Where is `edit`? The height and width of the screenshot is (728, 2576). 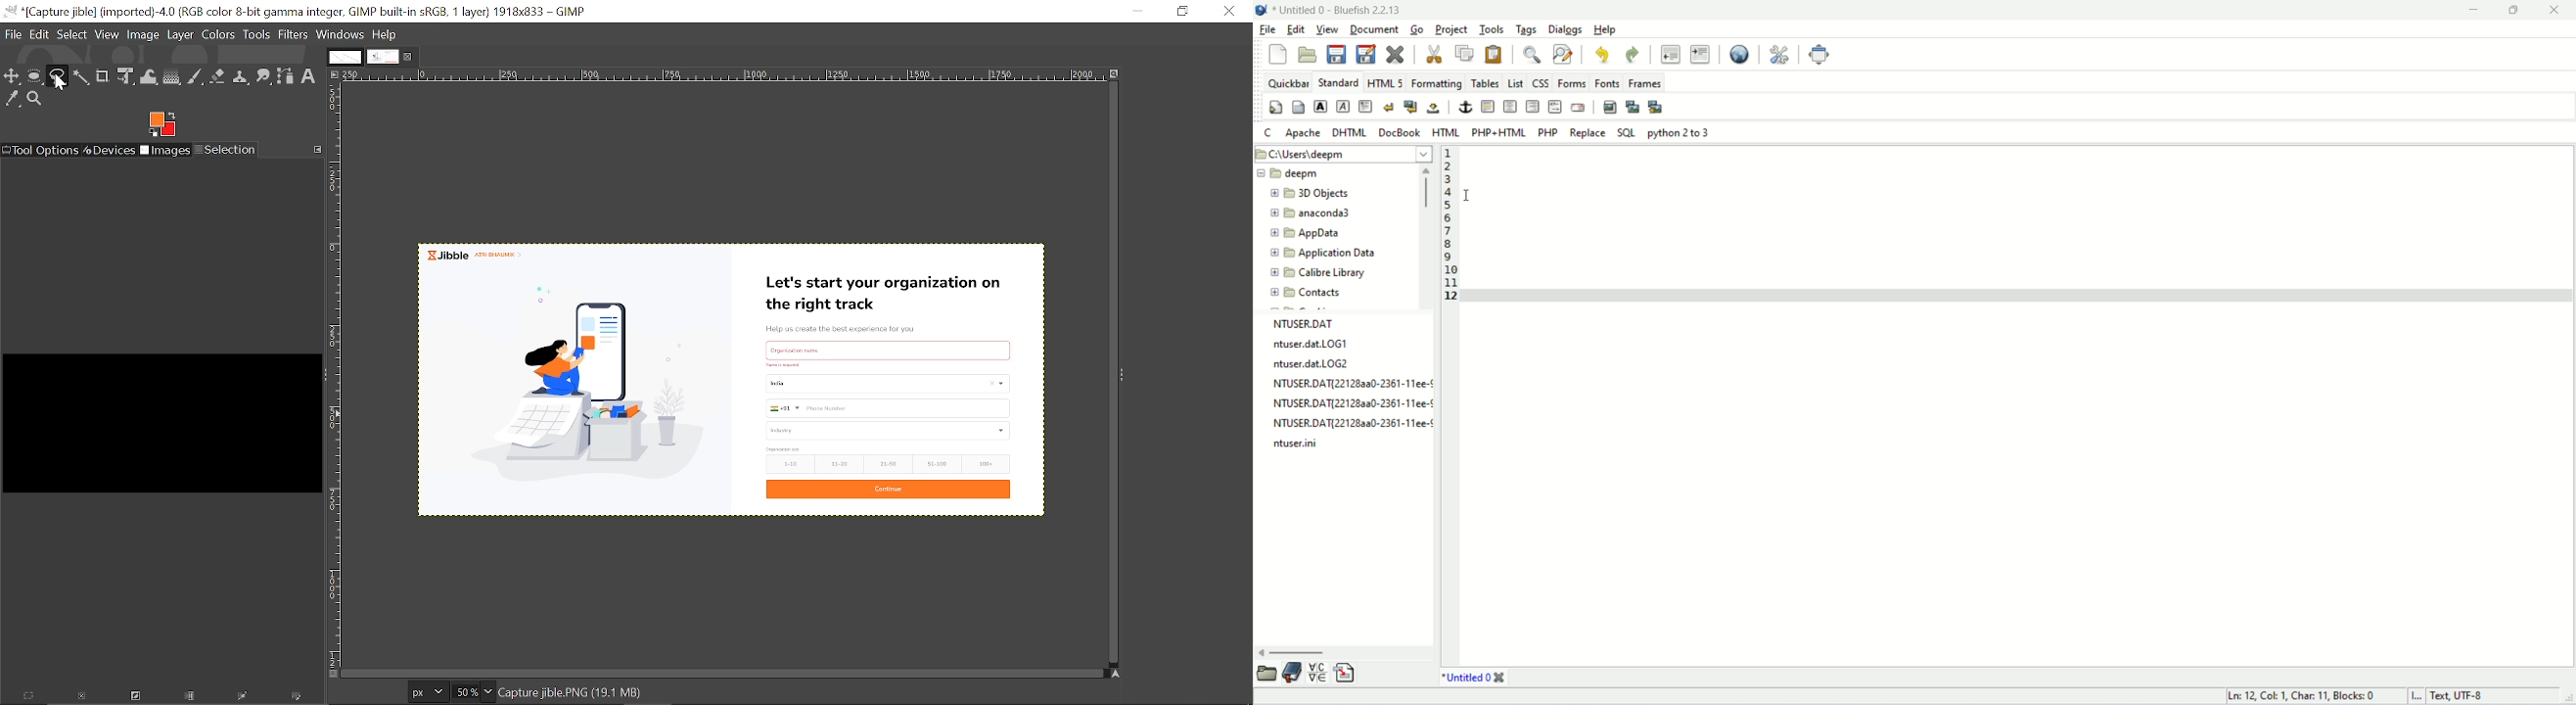
edit is located at coordinates (1295, 28).